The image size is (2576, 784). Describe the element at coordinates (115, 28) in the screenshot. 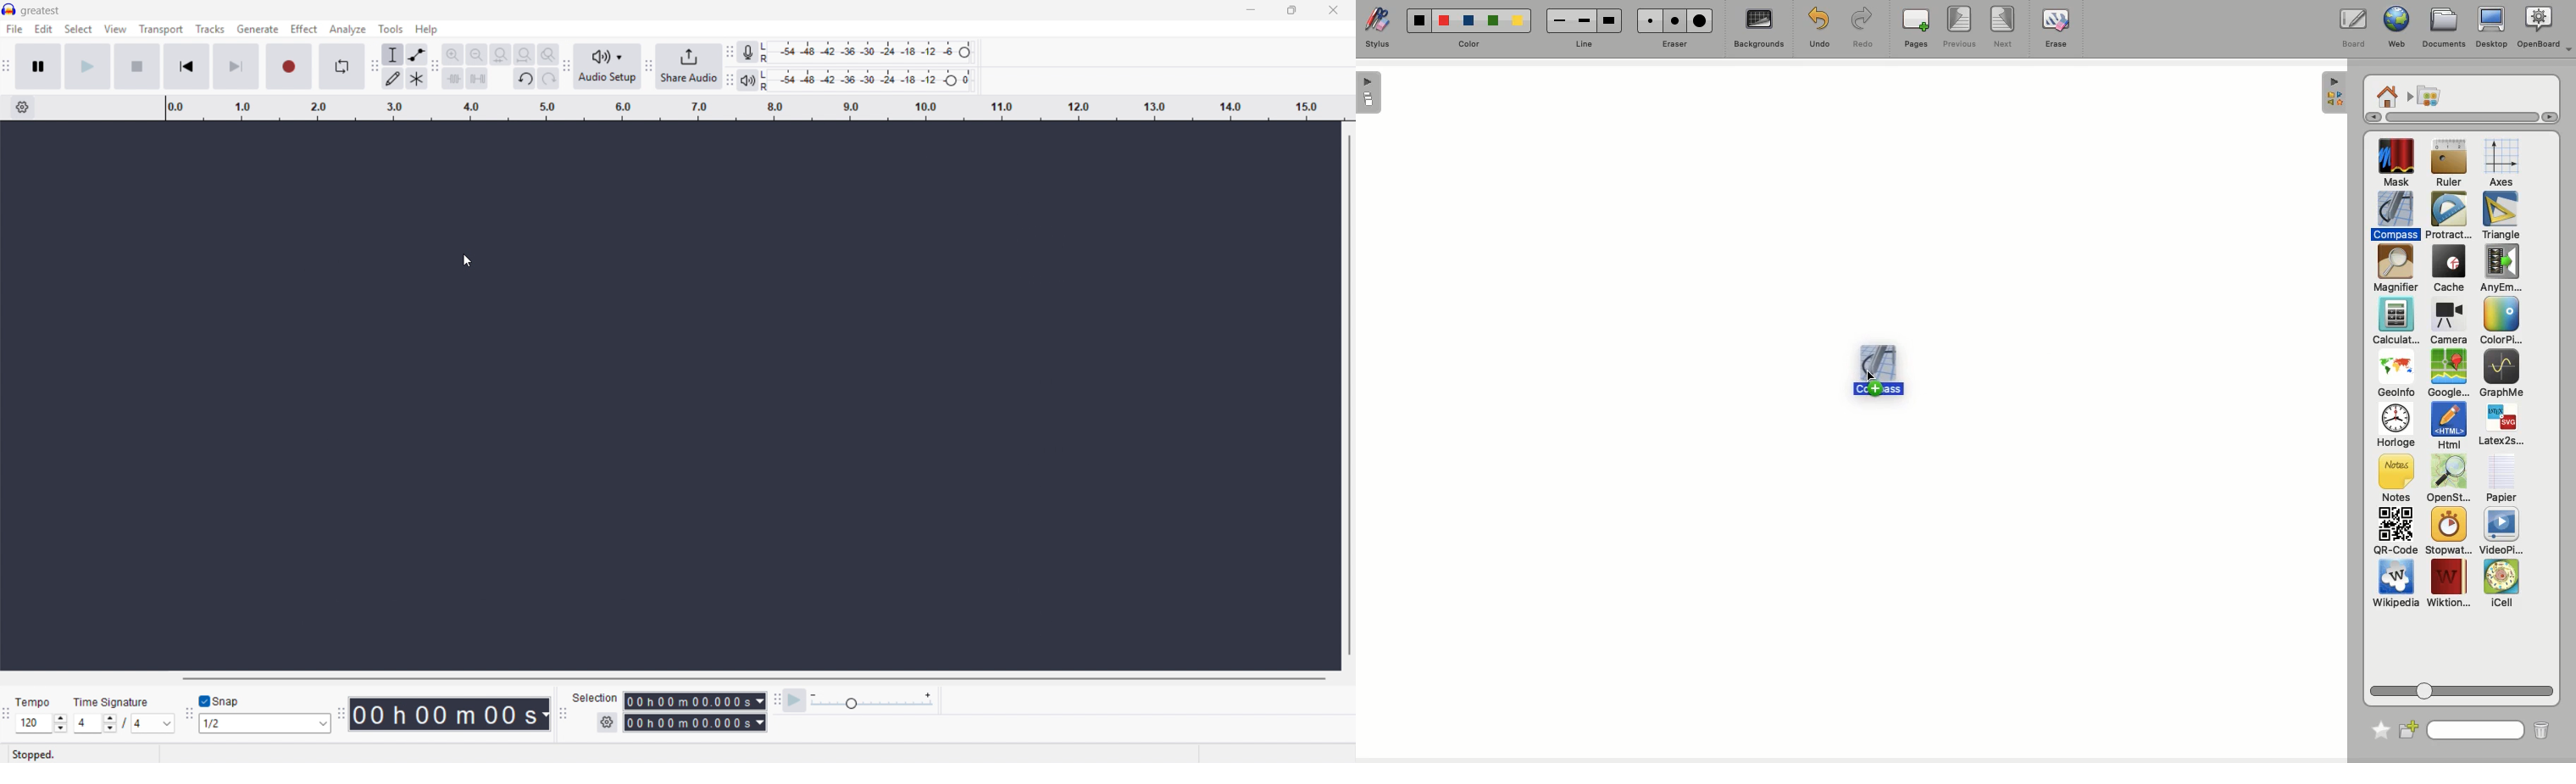

I see `view ` at that location.